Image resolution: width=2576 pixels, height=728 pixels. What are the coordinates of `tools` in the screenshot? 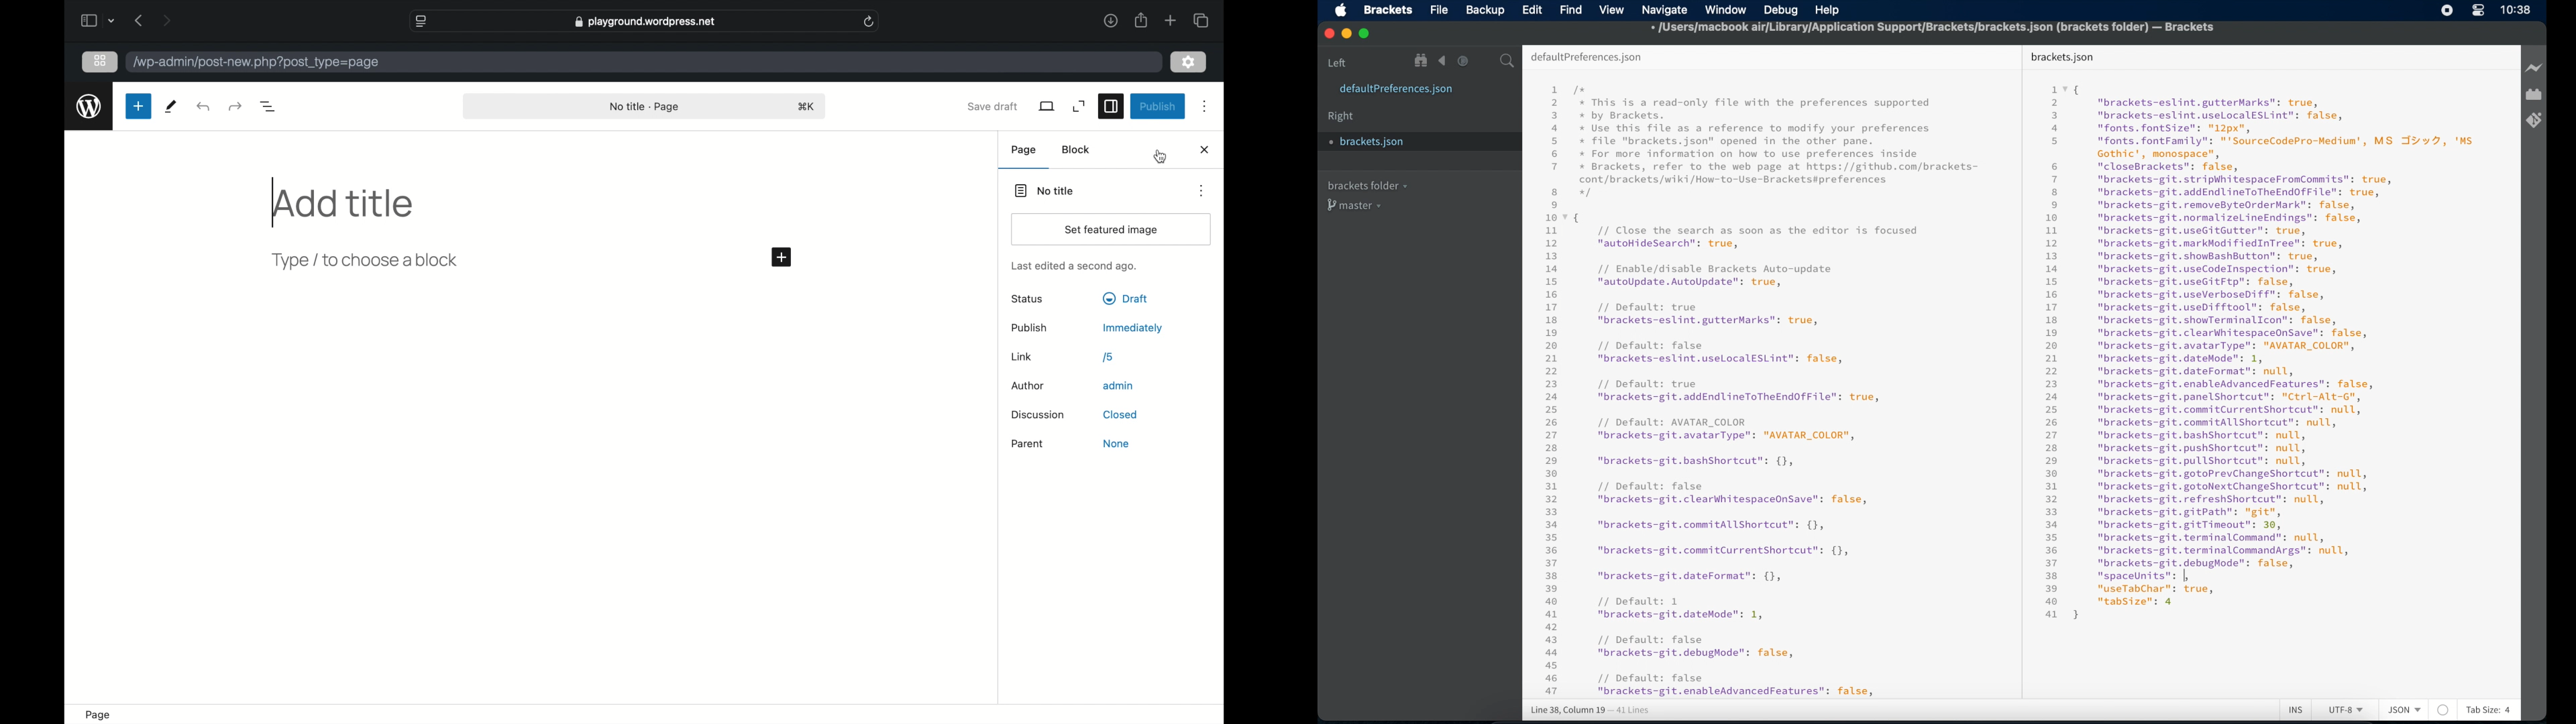 It's located at (171, 107).